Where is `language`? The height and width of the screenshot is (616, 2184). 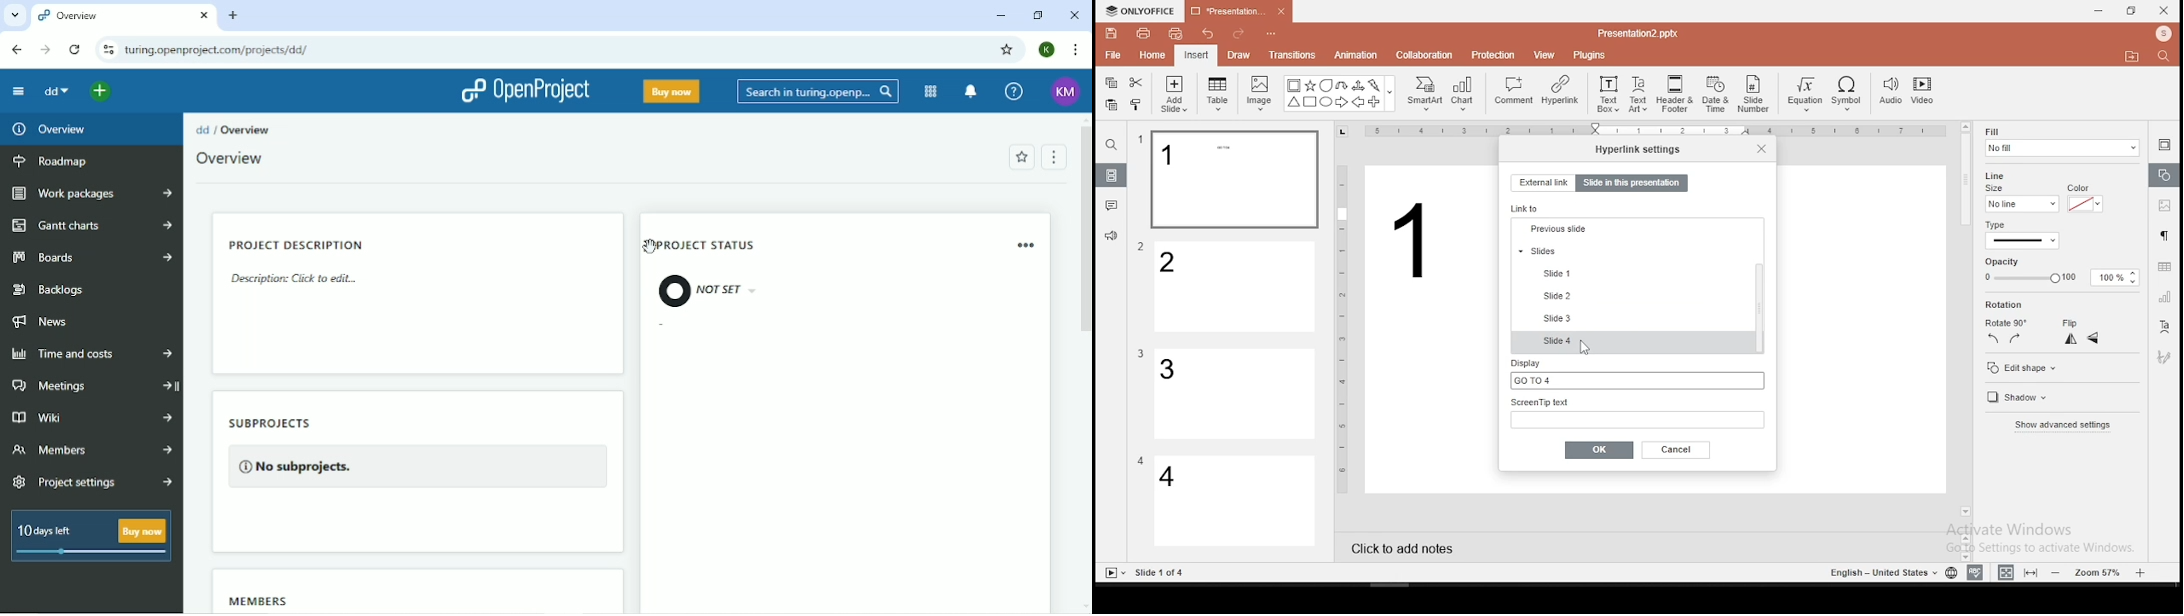 language is located at coordinates (1951, 573).